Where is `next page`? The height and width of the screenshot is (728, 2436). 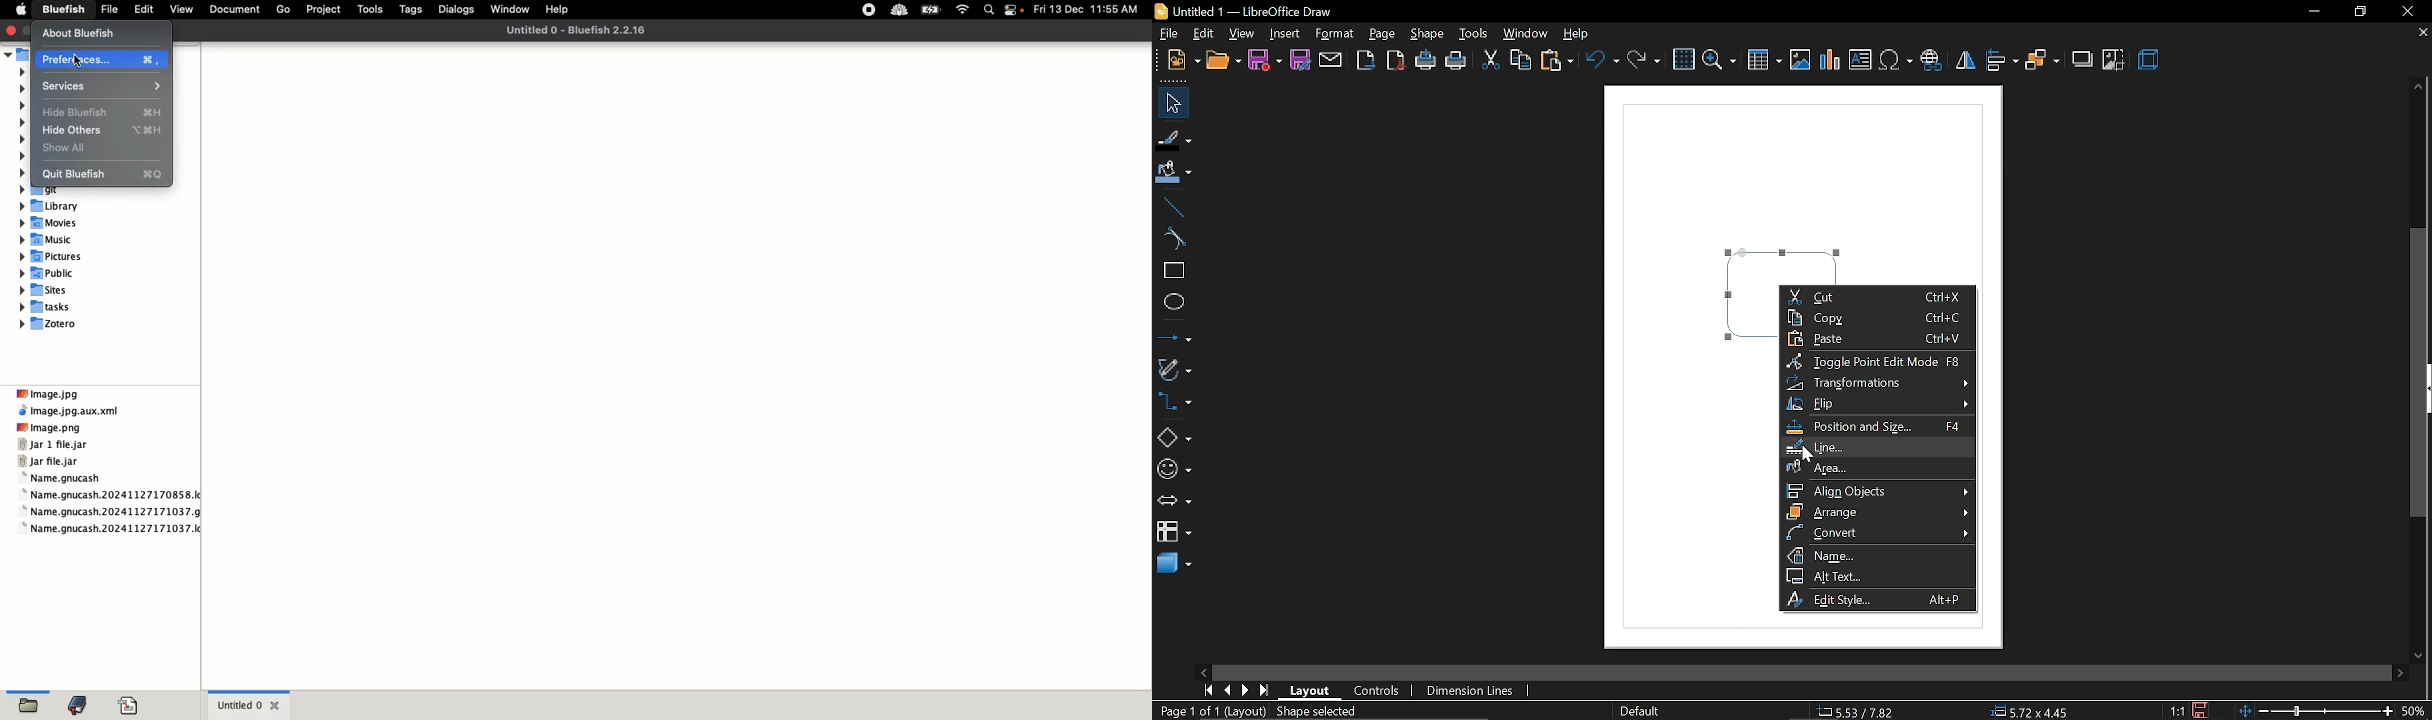
next page is located at coordinates (1245, 691).